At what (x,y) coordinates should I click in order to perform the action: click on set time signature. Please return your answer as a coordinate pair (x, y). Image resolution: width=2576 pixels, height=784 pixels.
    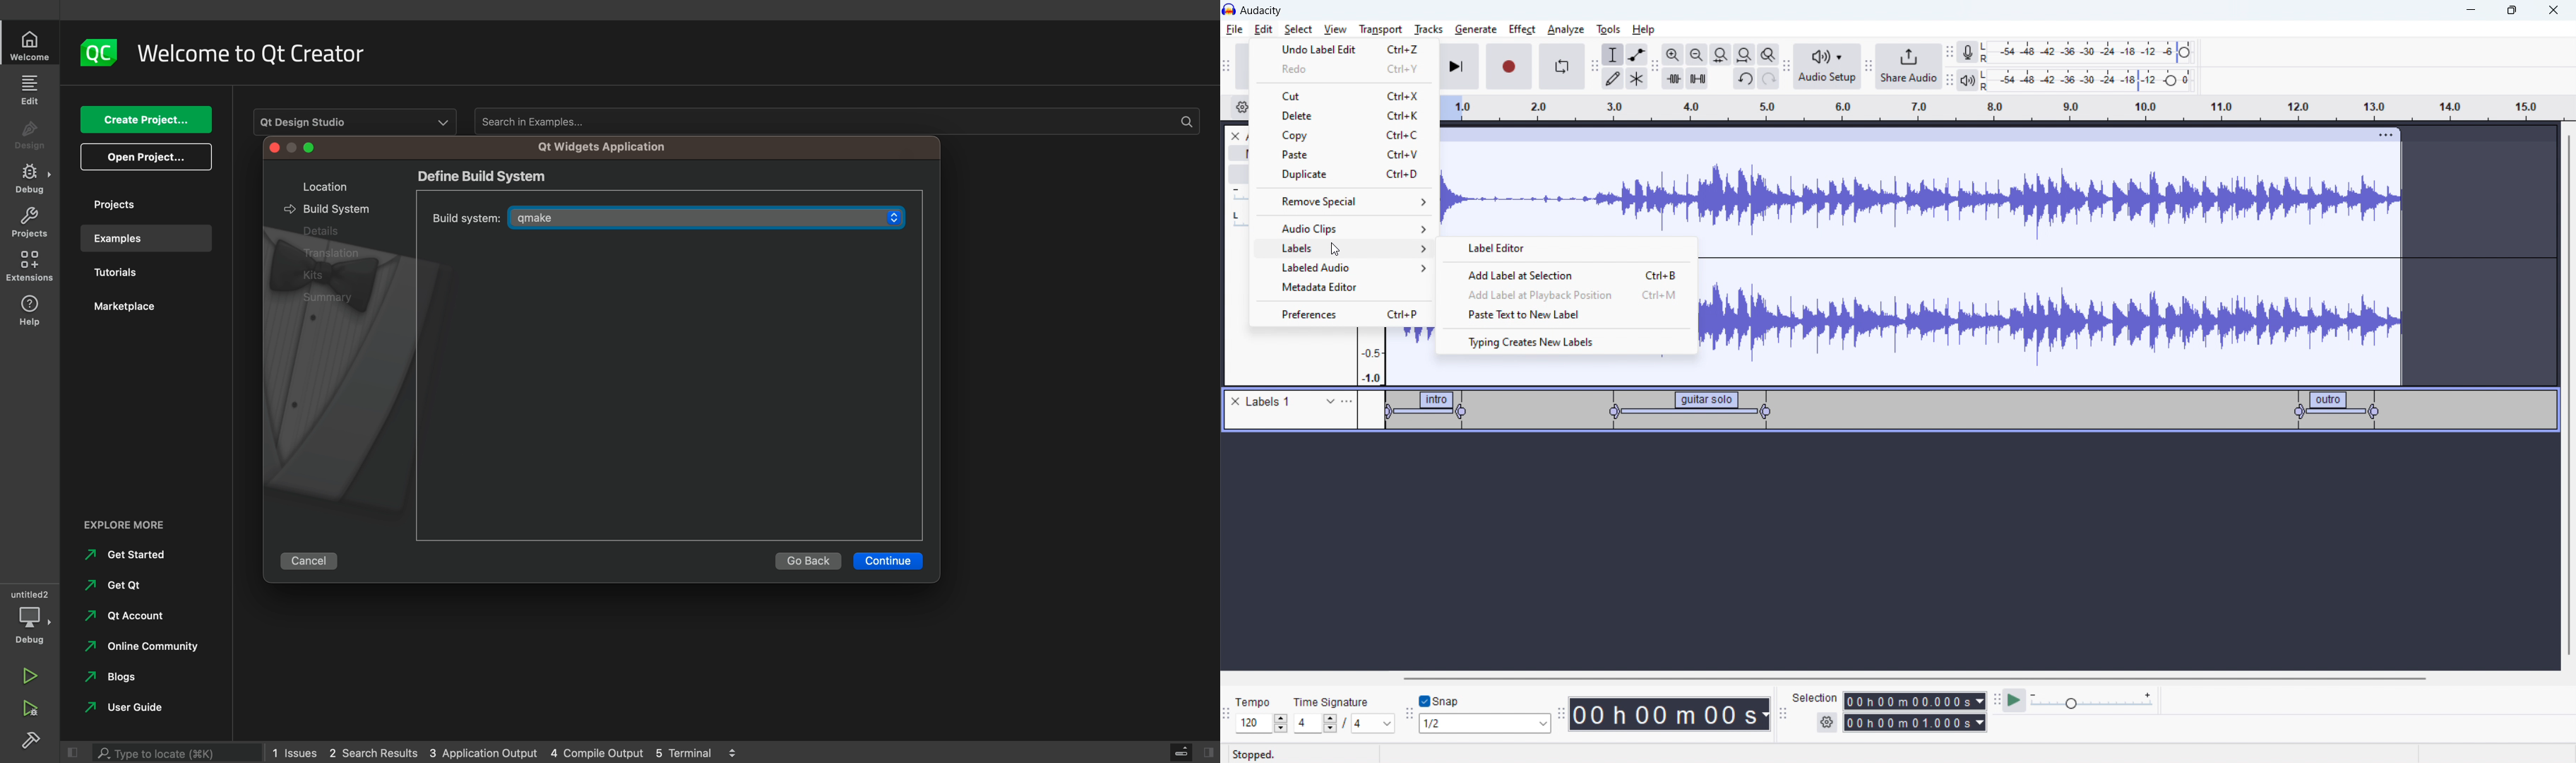
    Looking at the image, I should click on (1345, 723).